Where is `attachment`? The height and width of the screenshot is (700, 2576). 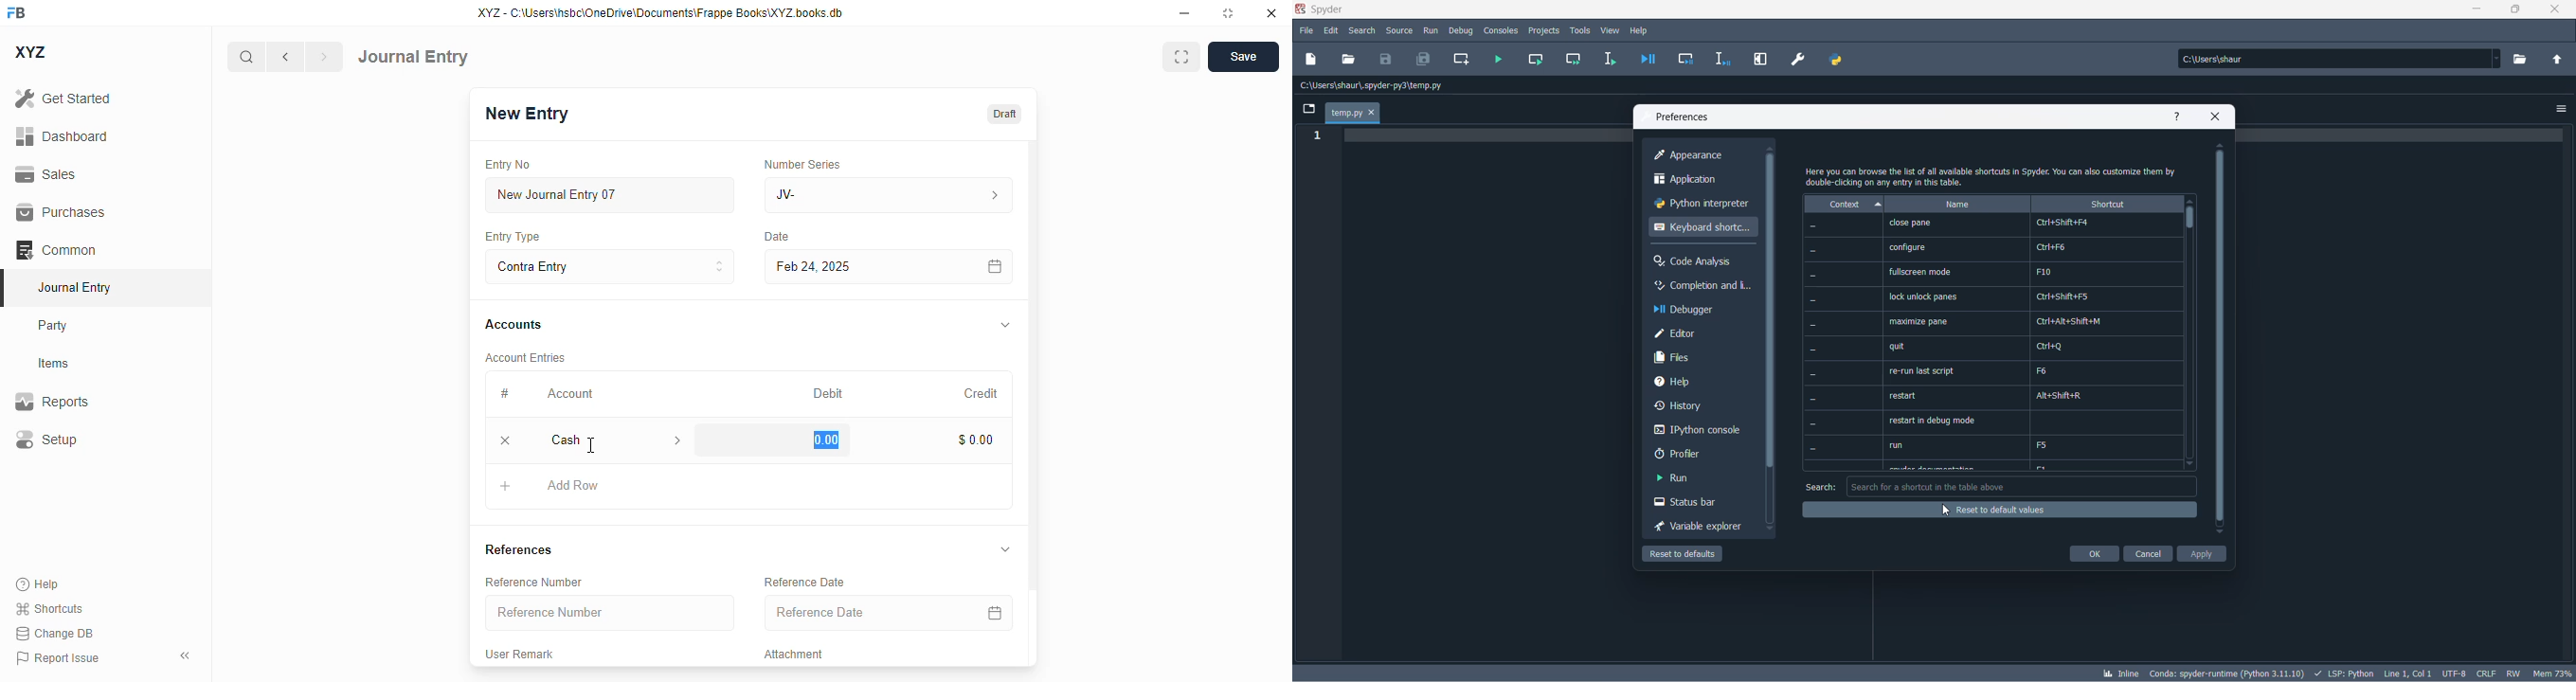
attachment is located at coordinates (796, 655).